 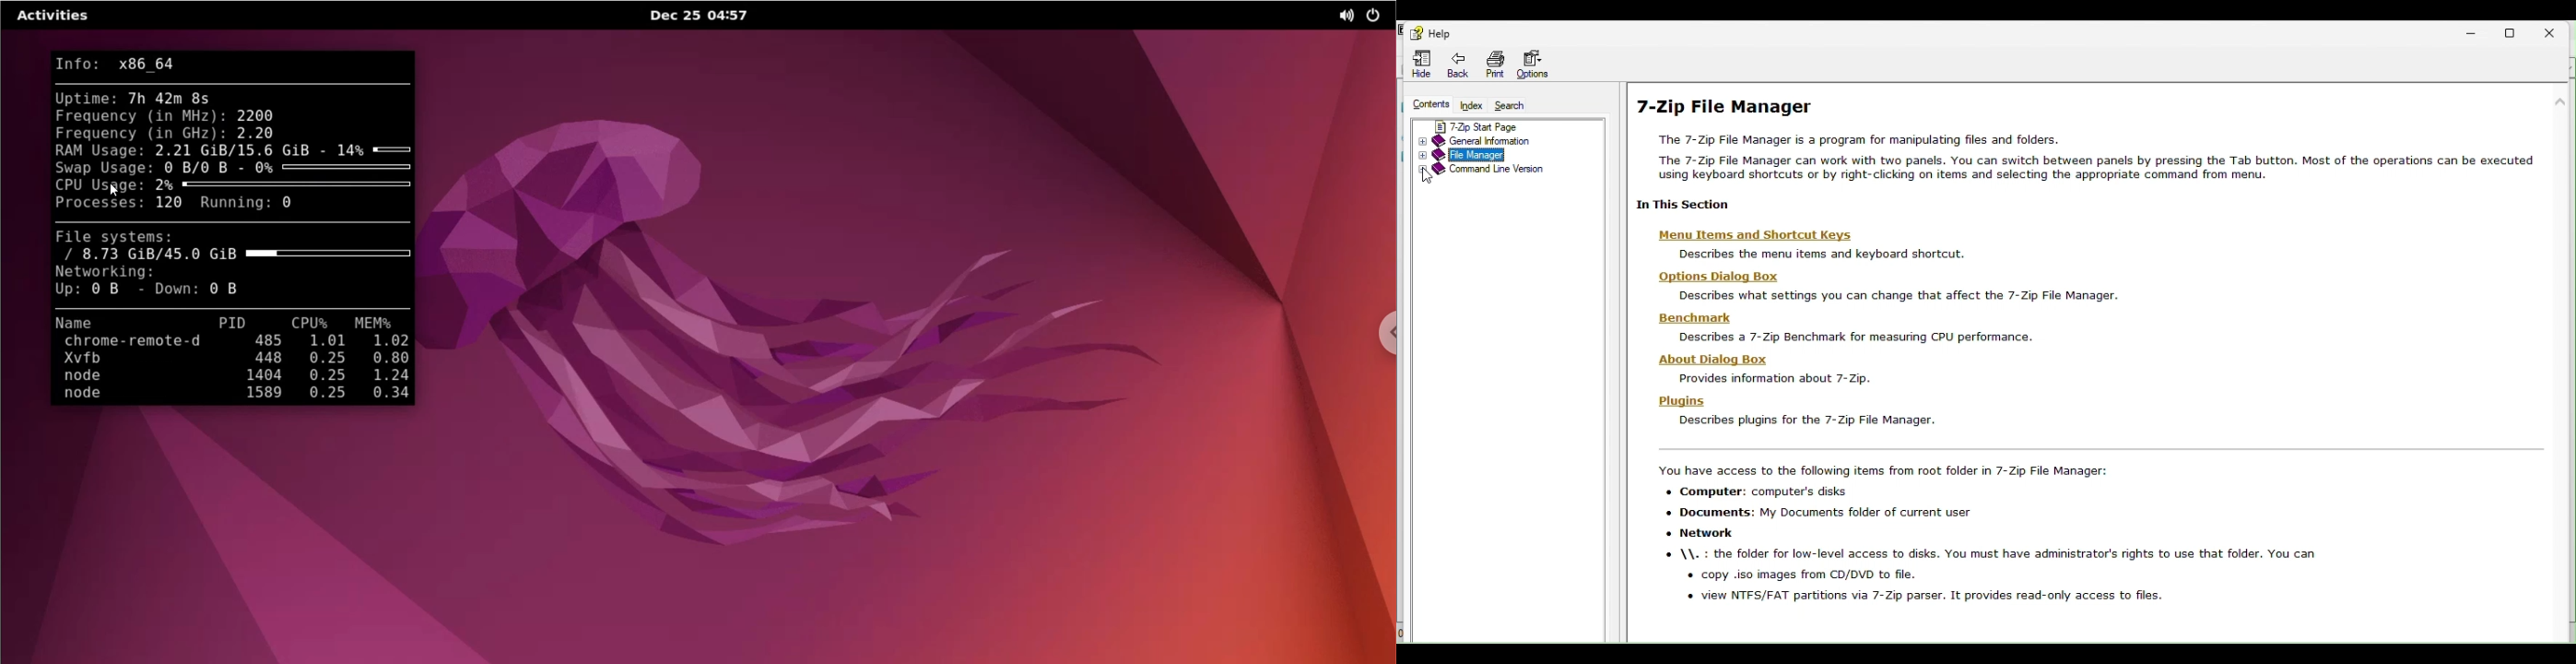 What do you see at coordinates (1417, 64) in the screenshot?
I see `Hide` at bounding box center [1417, 64].